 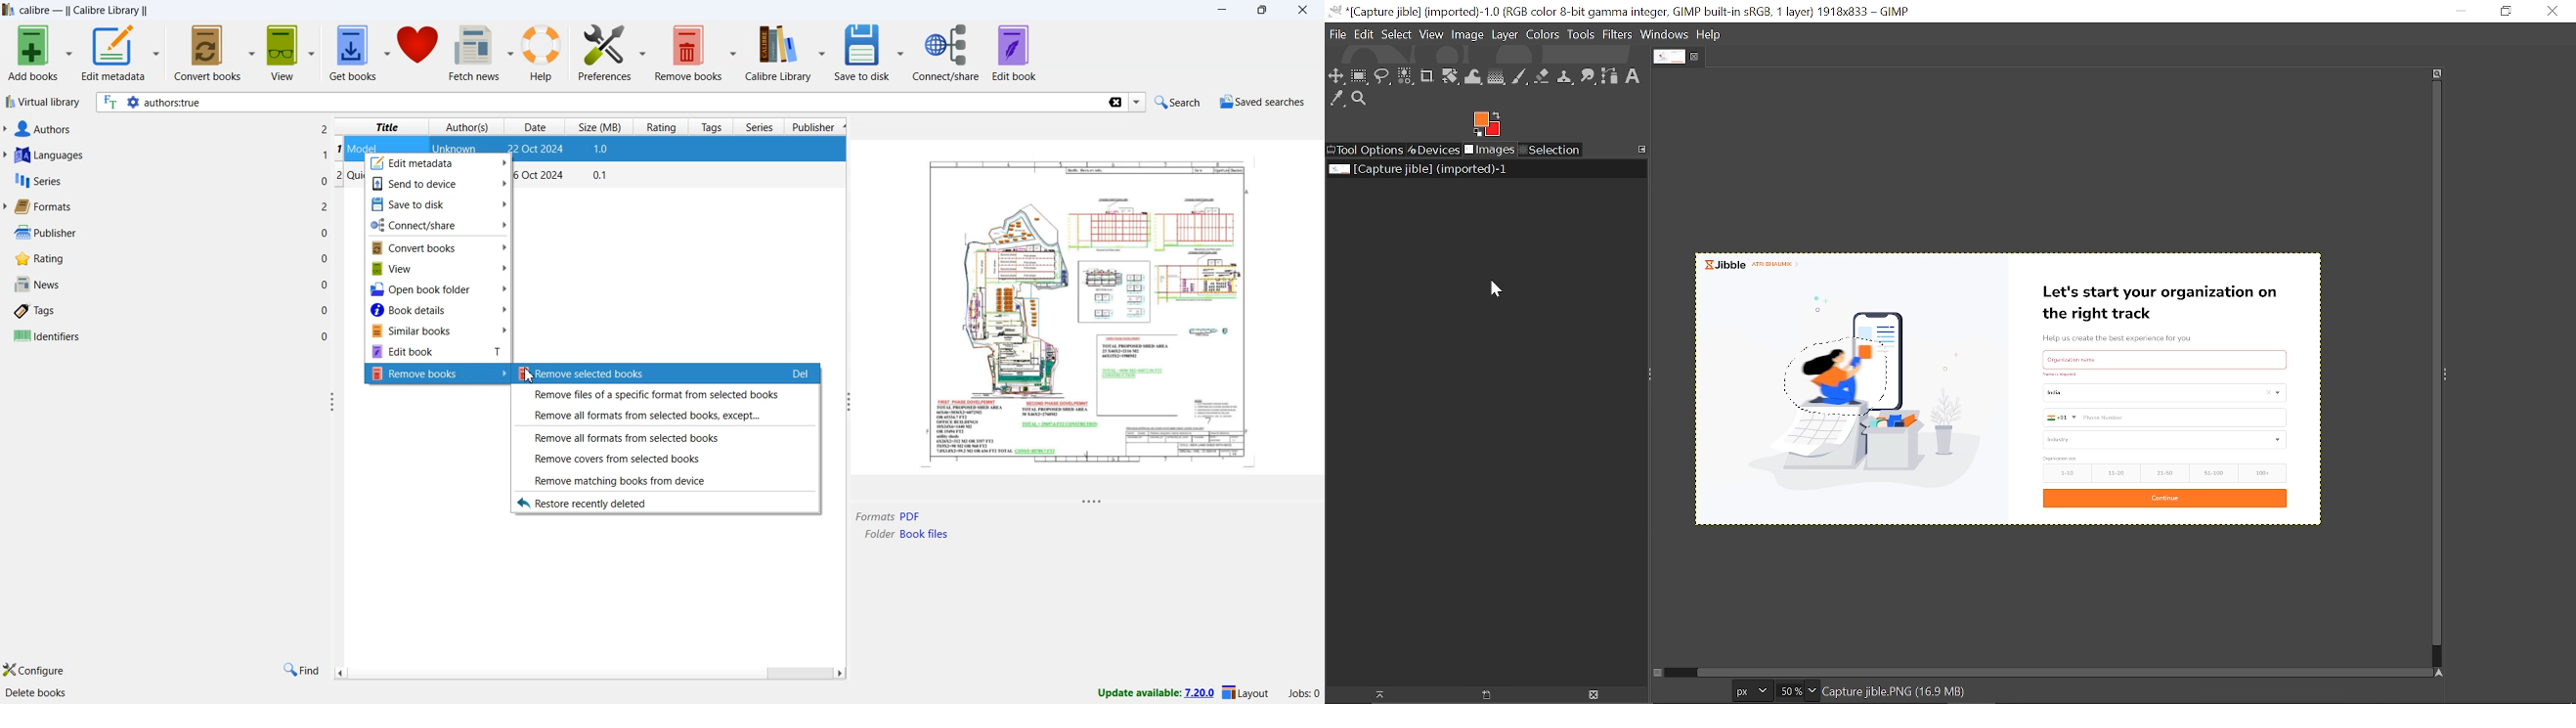 I want to click on Vertical scrollbar, so click(x=2433, y=366).